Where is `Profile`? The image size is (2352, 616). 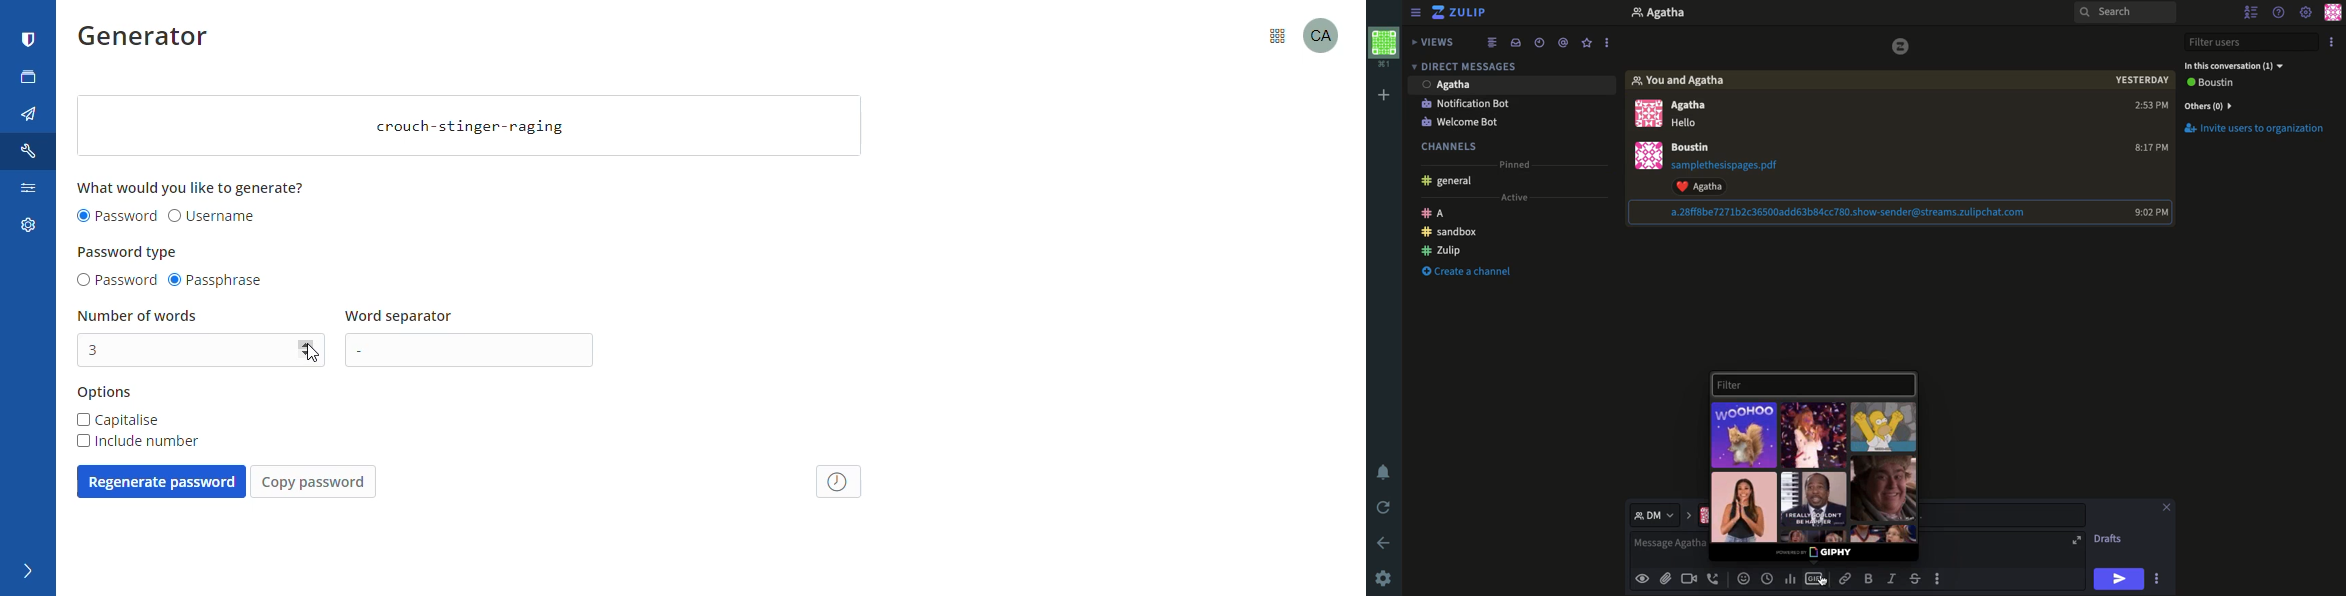
Profile is located at coordinates (1646, 112).